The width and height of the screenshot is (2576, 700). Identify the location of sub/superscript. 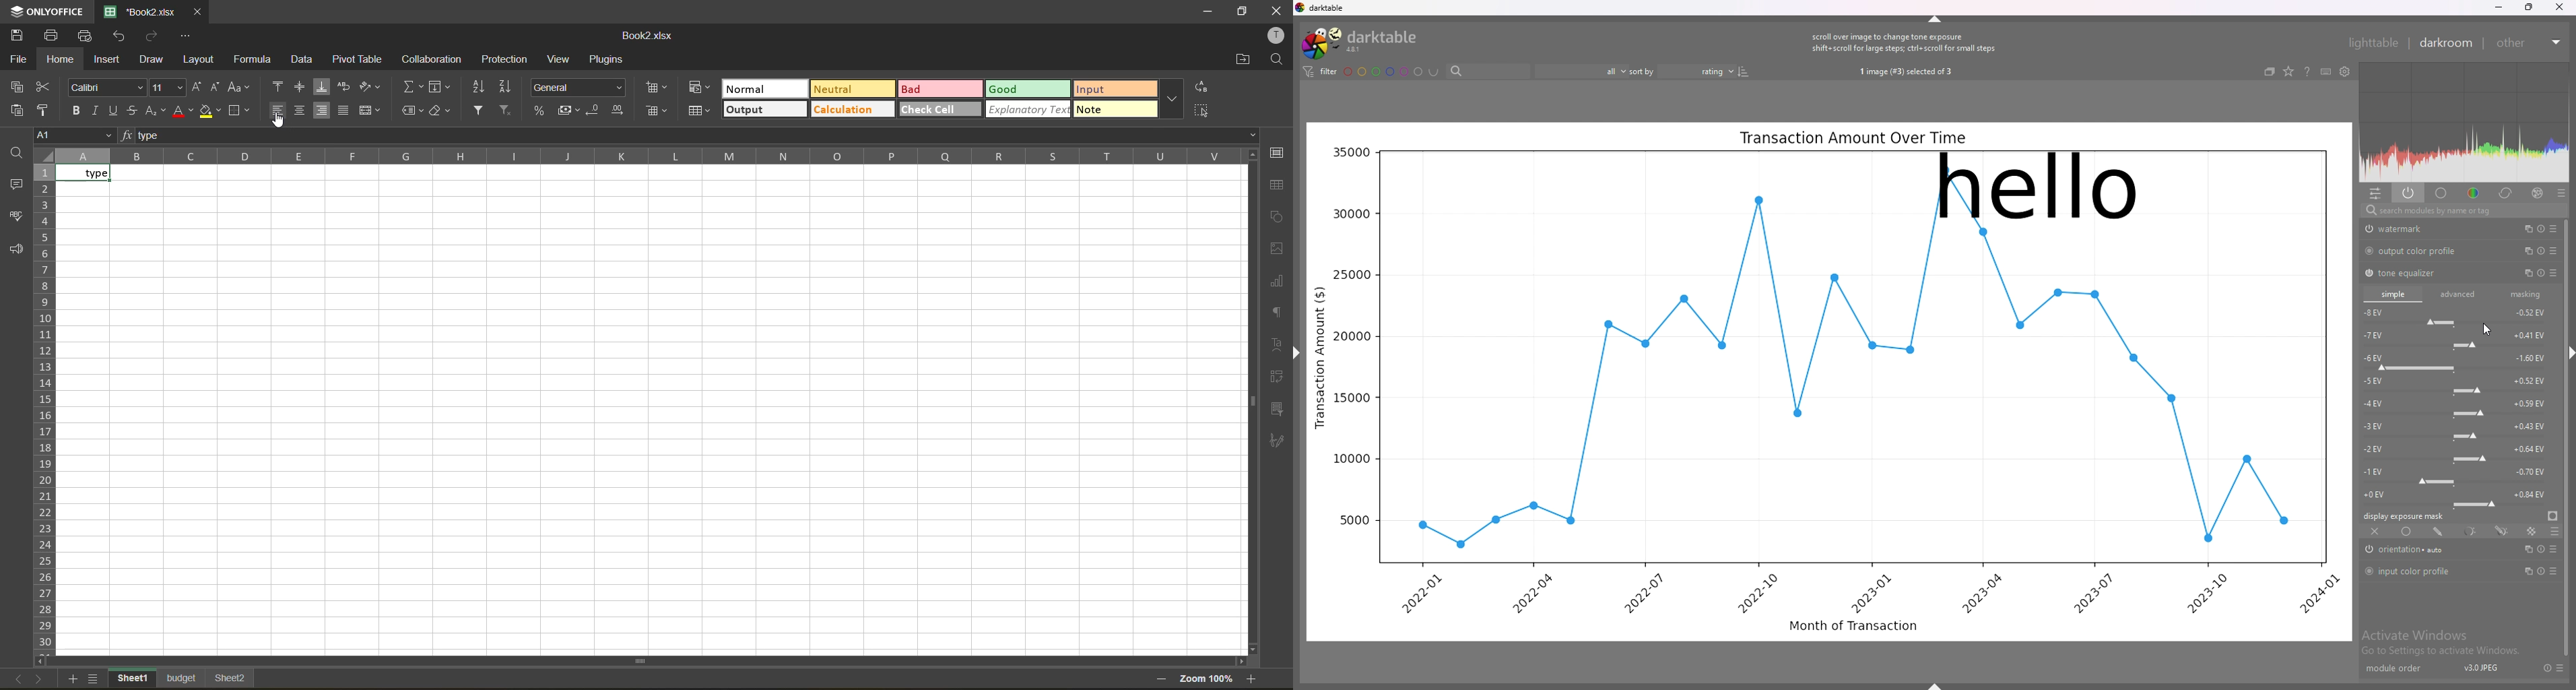
(154, 111).